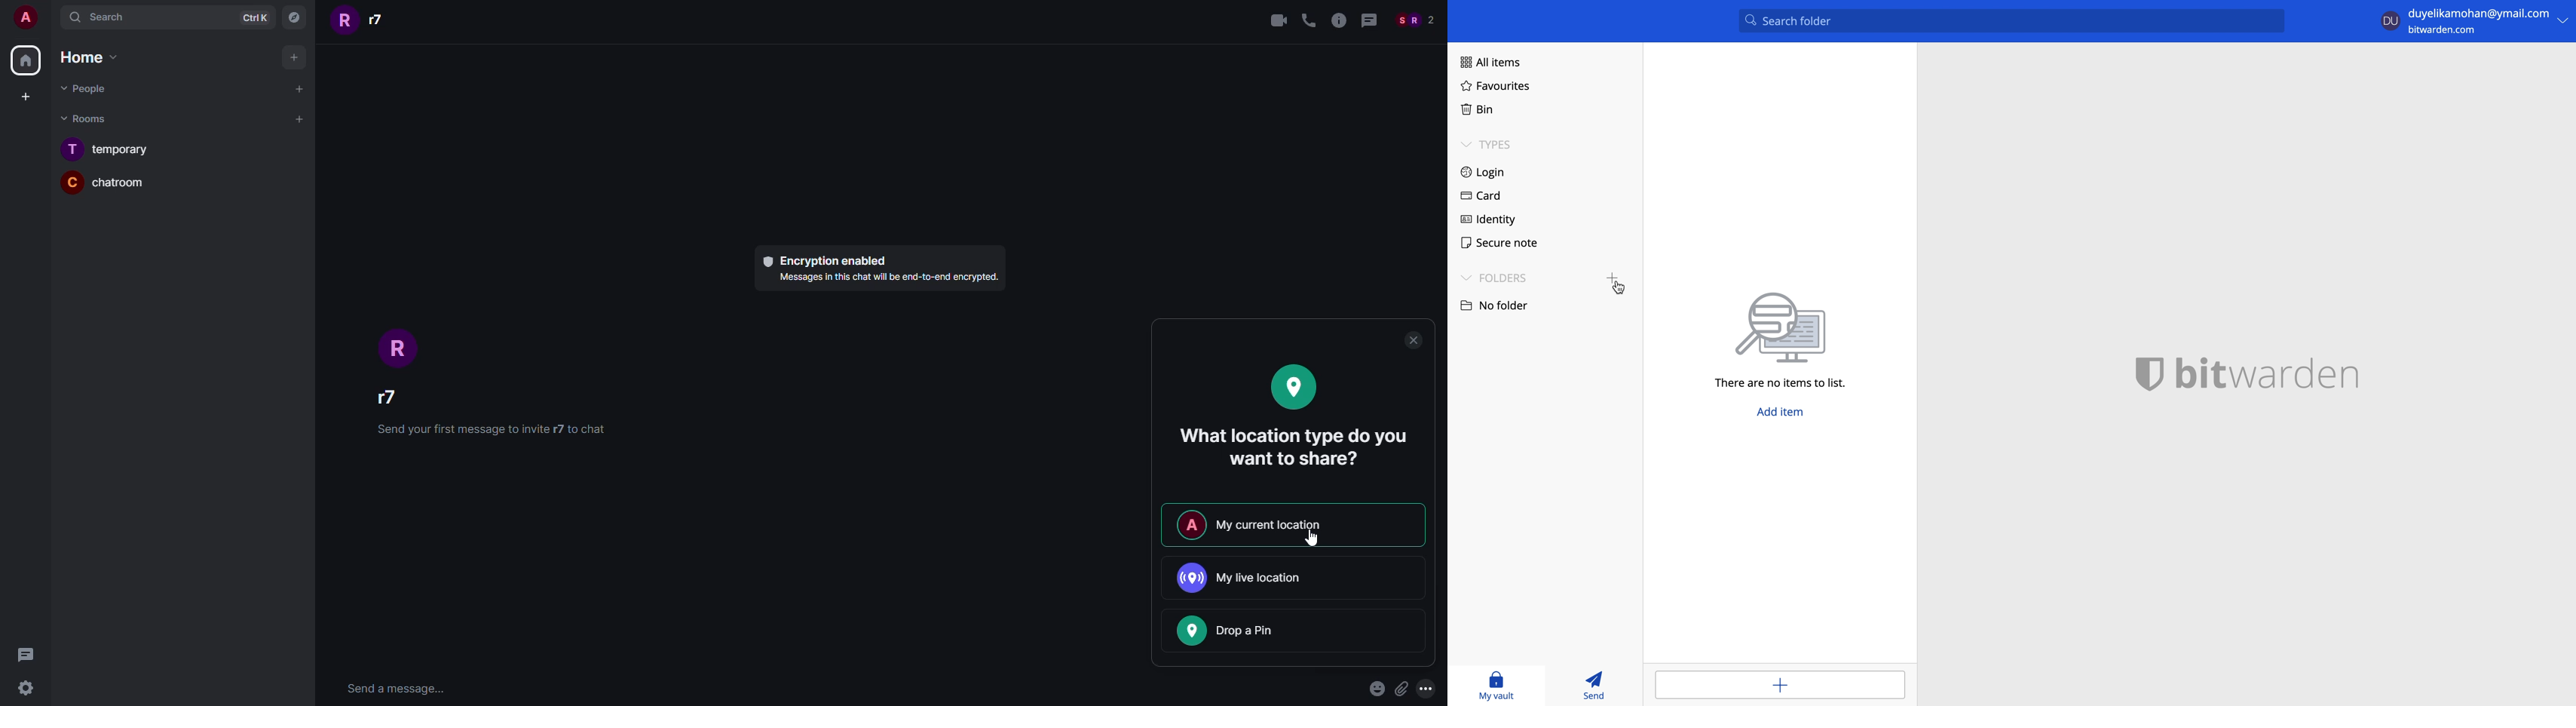 The height and width of the screenshot is (728, 2576). What do you see at coordinates (28, 98) in the screenshot?
I see `Create a space` at bounding box center [28, 98].